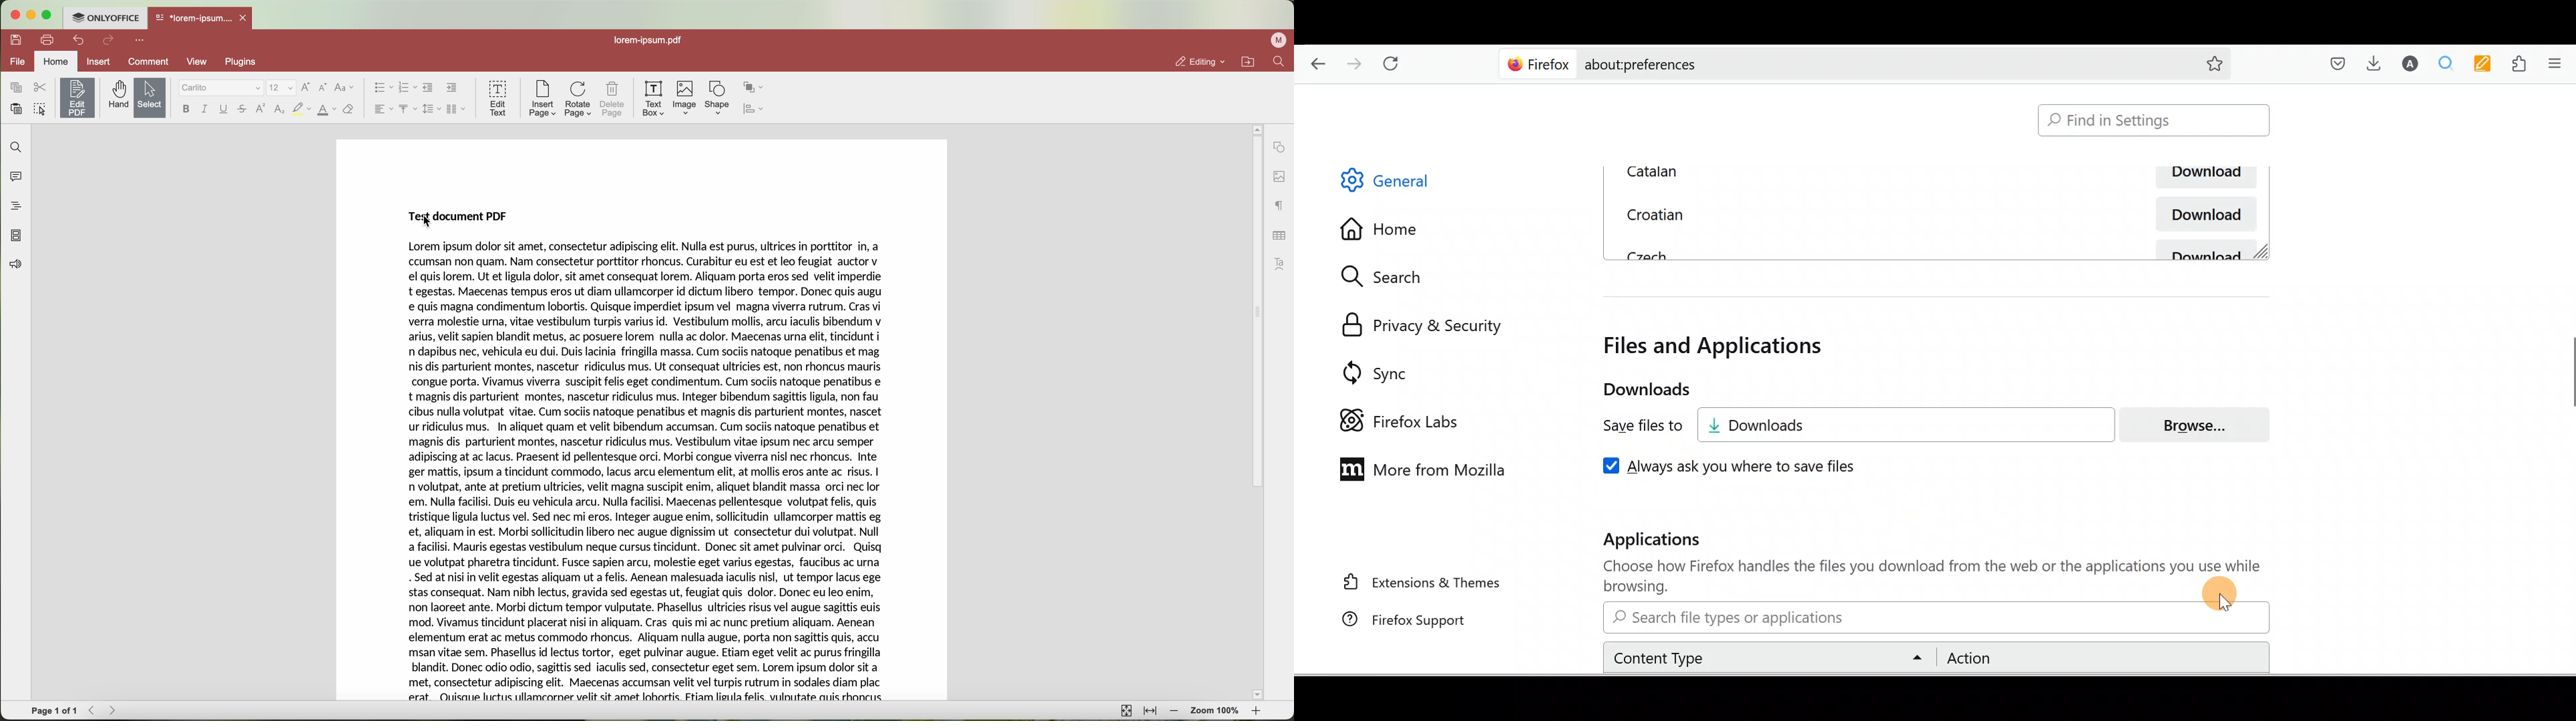  Describe the element at coordinates (458, 215) in the screenshot. I see `Test document PDF` at that location.